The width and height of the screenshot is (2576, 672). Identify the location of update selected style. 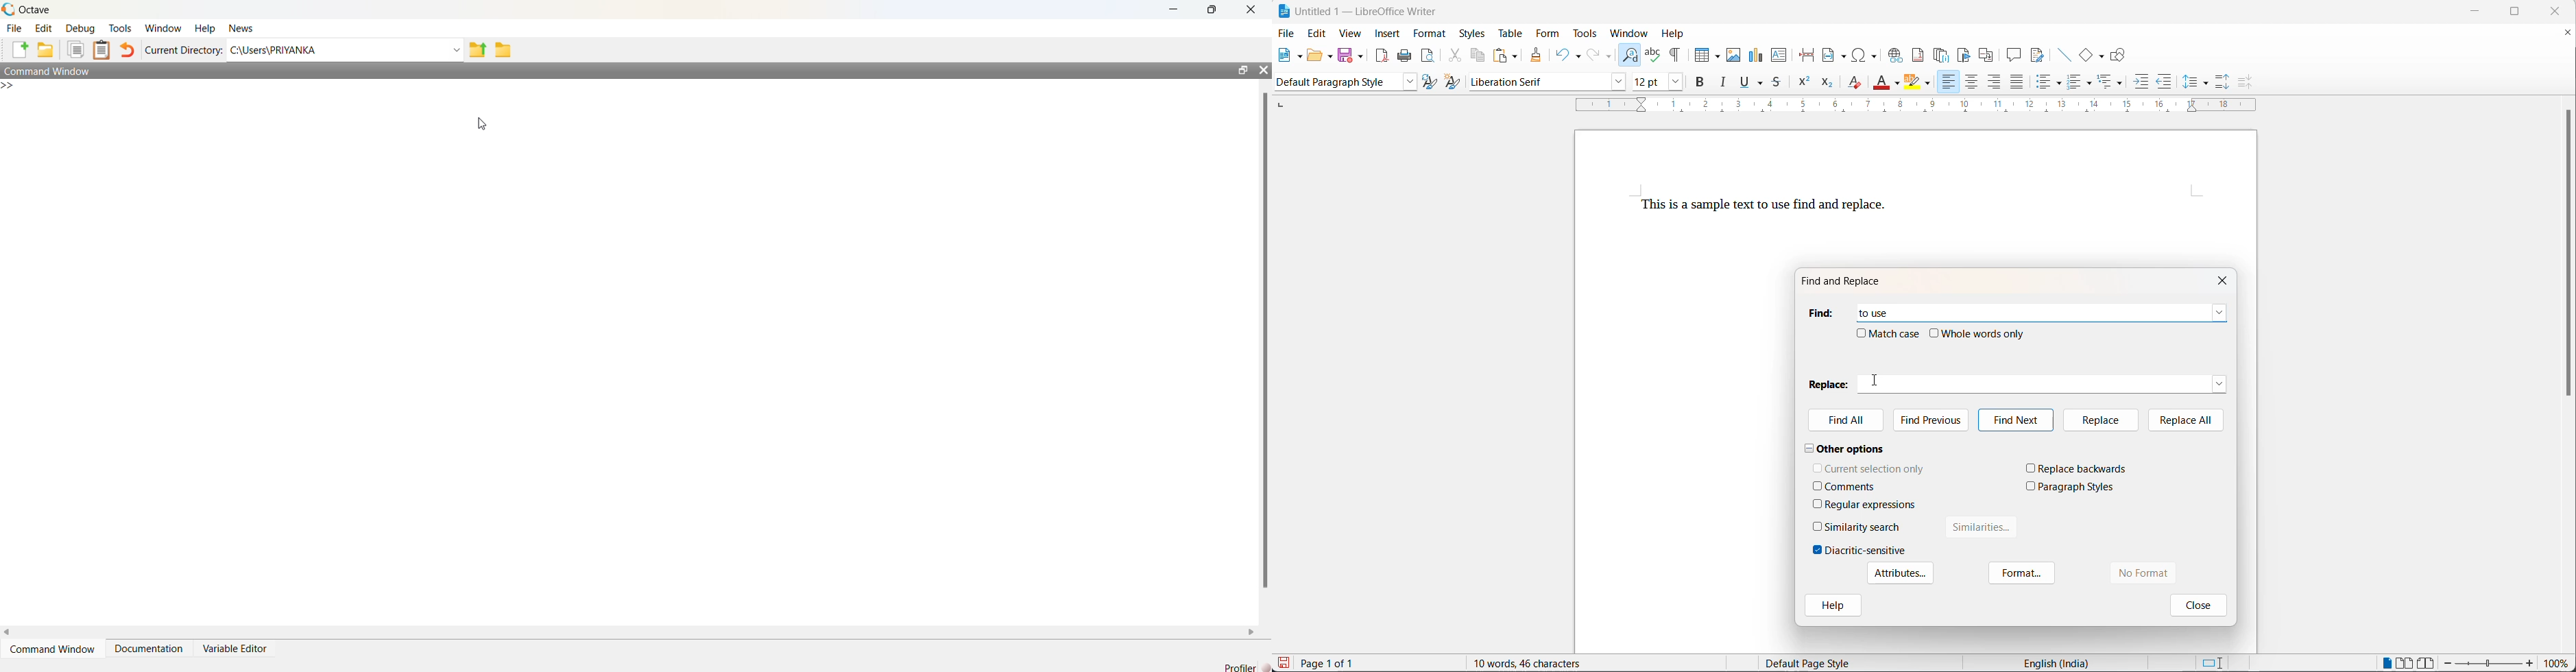
(1430, 82).